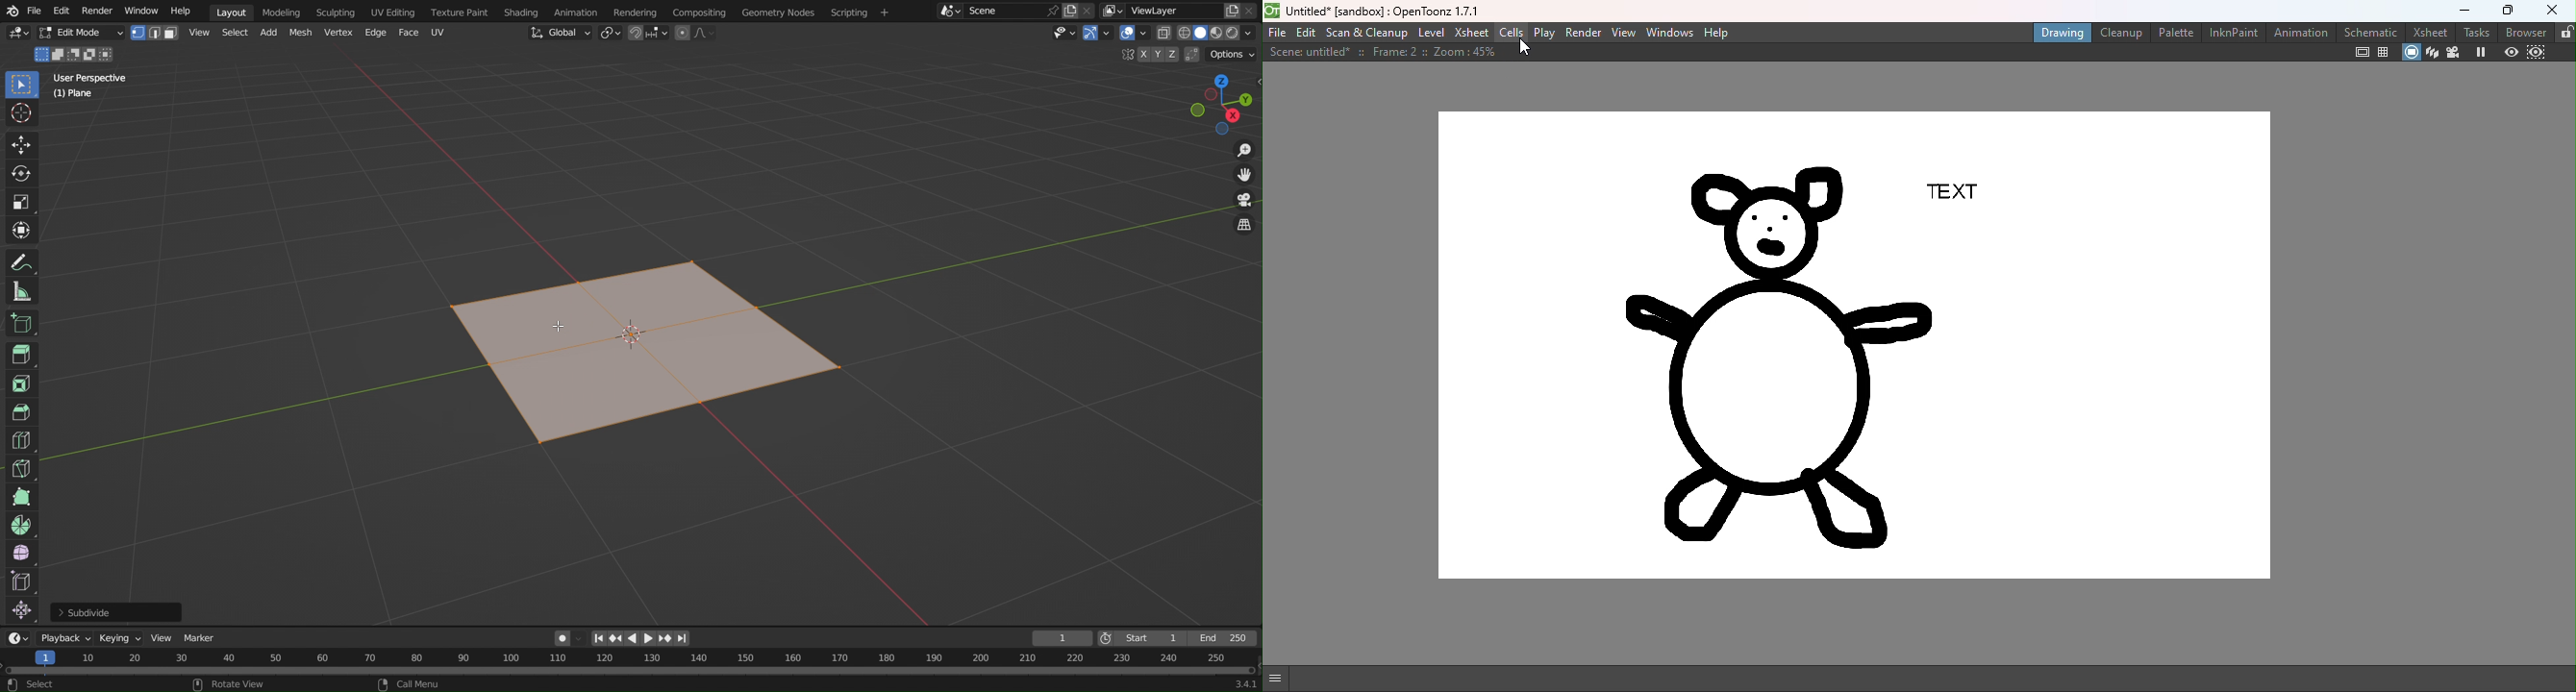 The width and height of the screenshot is (2576, 700). What do you see at coordinates (1367, 34) in the screenshot?
I see `Scan & Cleanup` at bounding box center [1367, 34].